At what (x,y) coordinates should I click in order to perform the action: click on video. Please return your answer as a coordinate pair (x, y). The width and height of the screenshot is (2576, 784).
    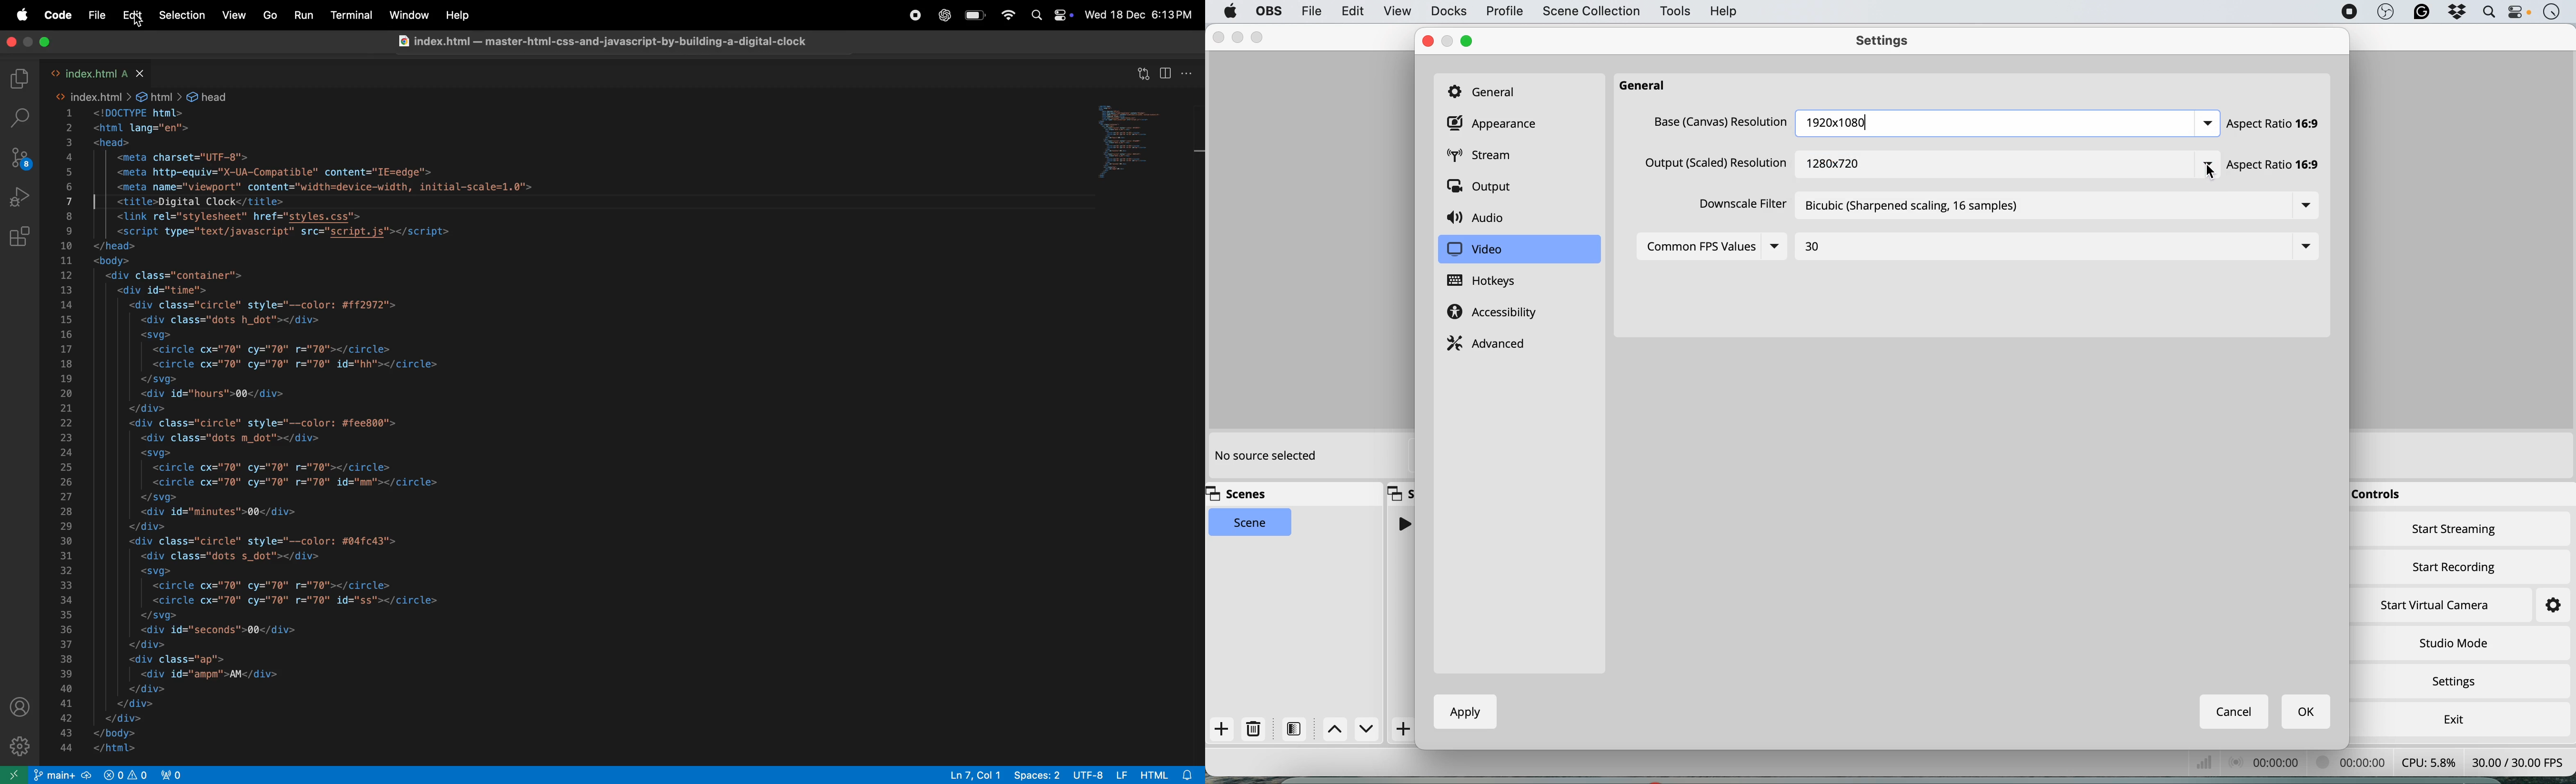
    Looking at the image, I should click on (1474, 250).